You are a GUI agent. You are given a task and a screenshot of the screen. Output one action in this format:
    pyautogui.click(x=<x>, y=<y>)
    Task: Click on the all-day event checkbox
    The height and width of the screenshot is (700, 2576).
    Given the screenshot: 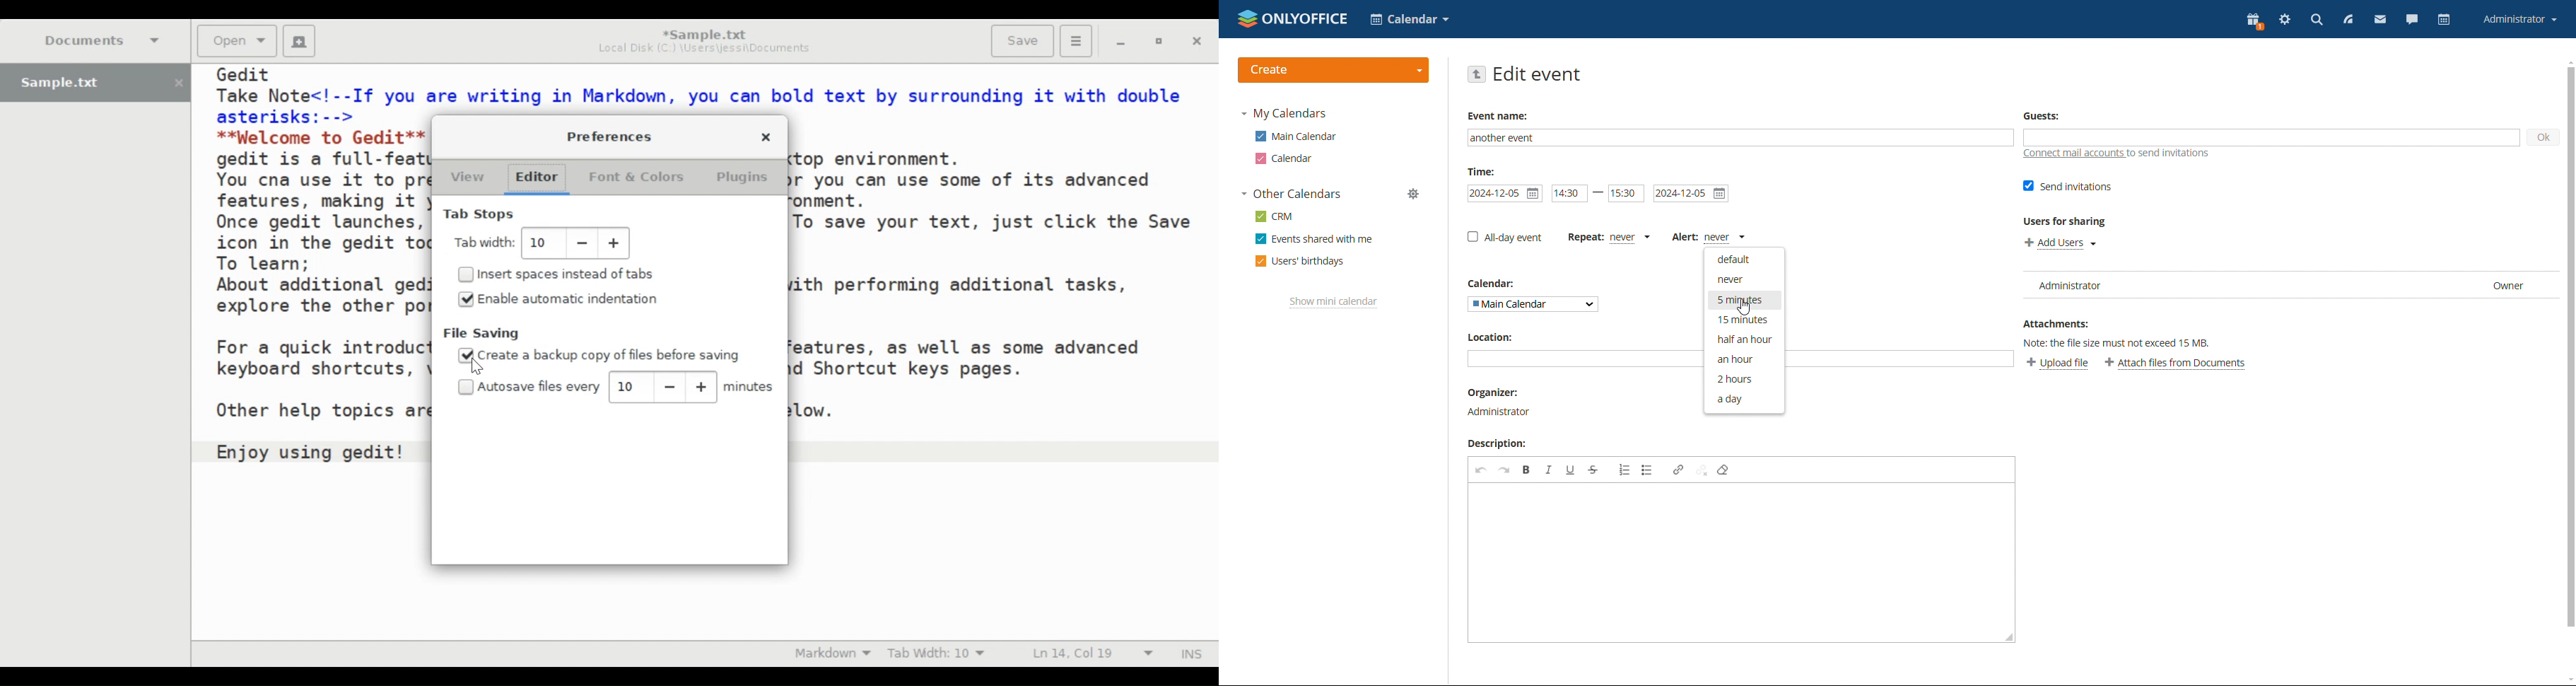 What is the action you would take?
    pyautogui.click(x=1505, y=237)
    